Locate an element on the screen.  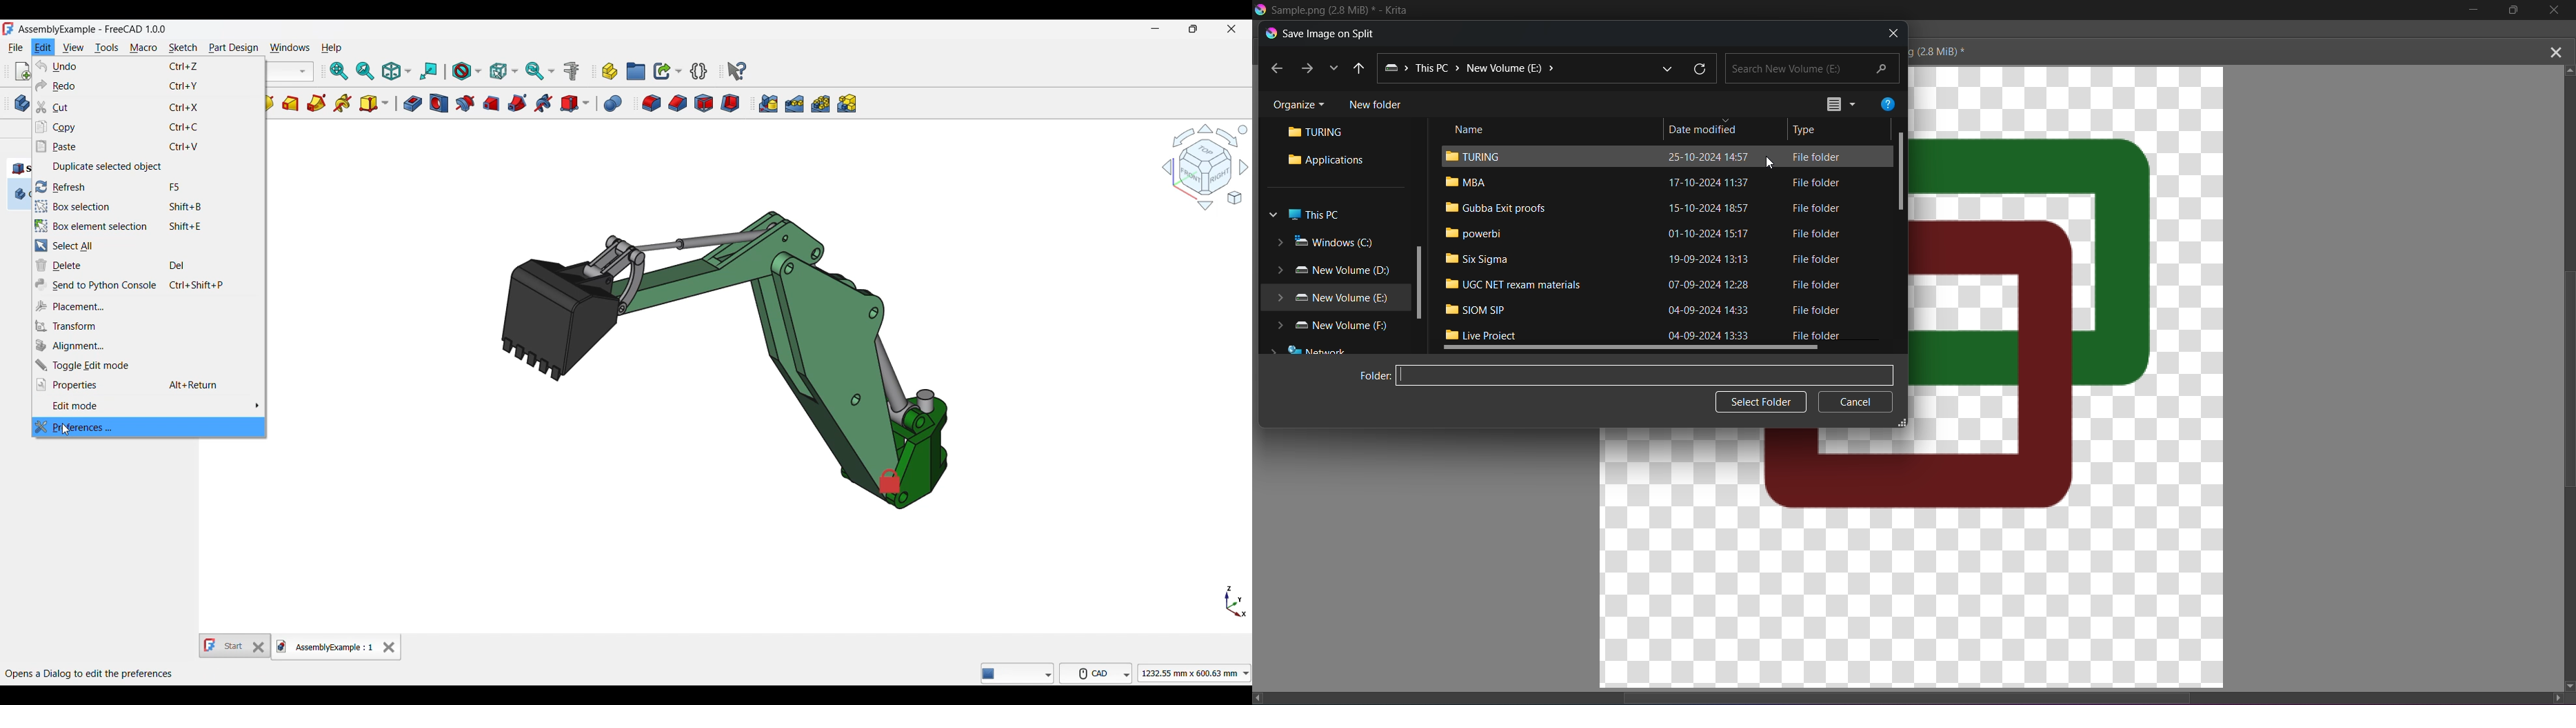
Additive helix is located at coordinates (343, 104).